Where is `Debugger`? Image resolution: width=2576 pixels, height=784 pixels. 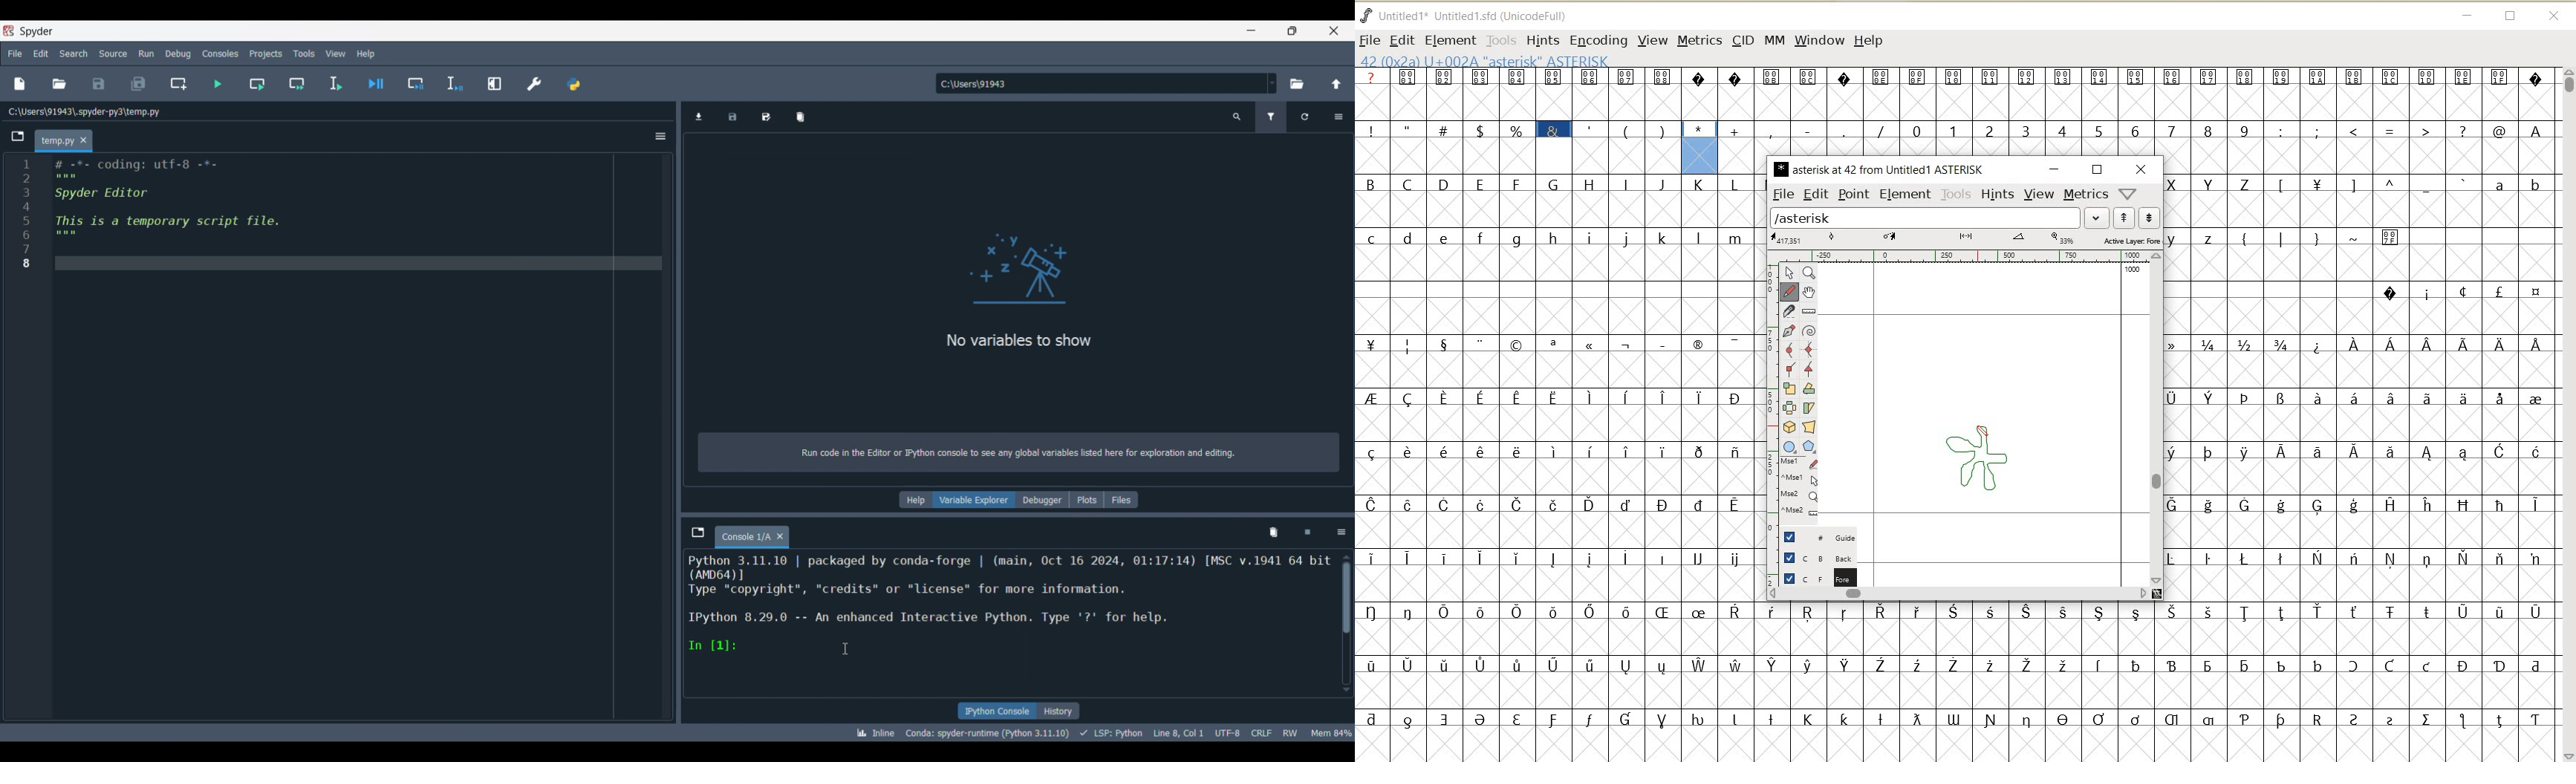
Debugger is located at coordinates (1042, 500).